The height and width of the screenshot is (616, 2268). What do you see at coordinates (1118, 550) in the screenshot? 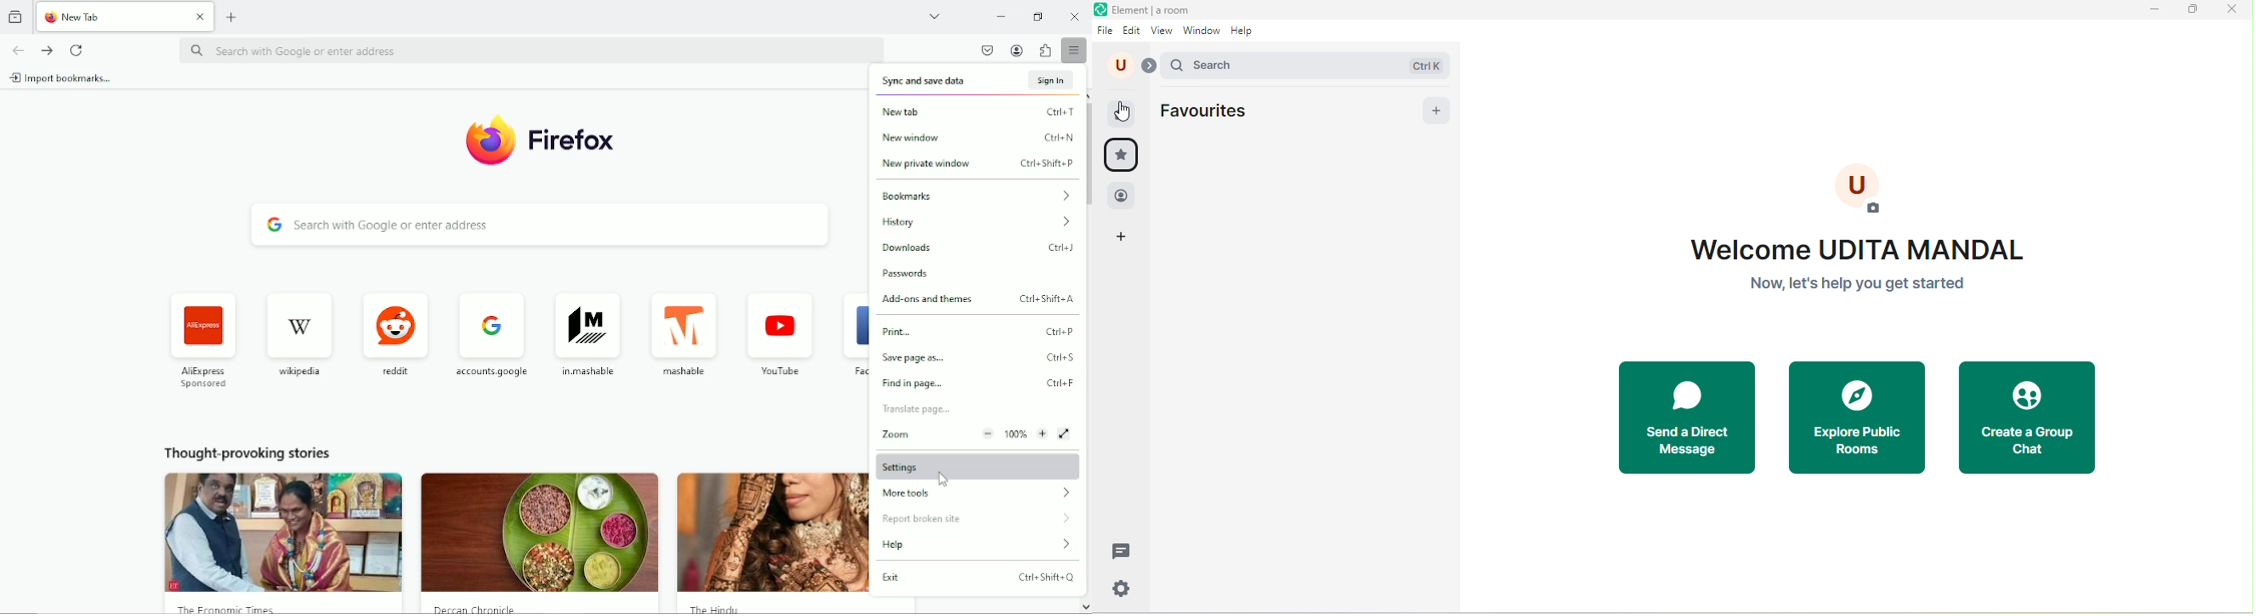
I see `threads` at bounding box center [1118, 550].